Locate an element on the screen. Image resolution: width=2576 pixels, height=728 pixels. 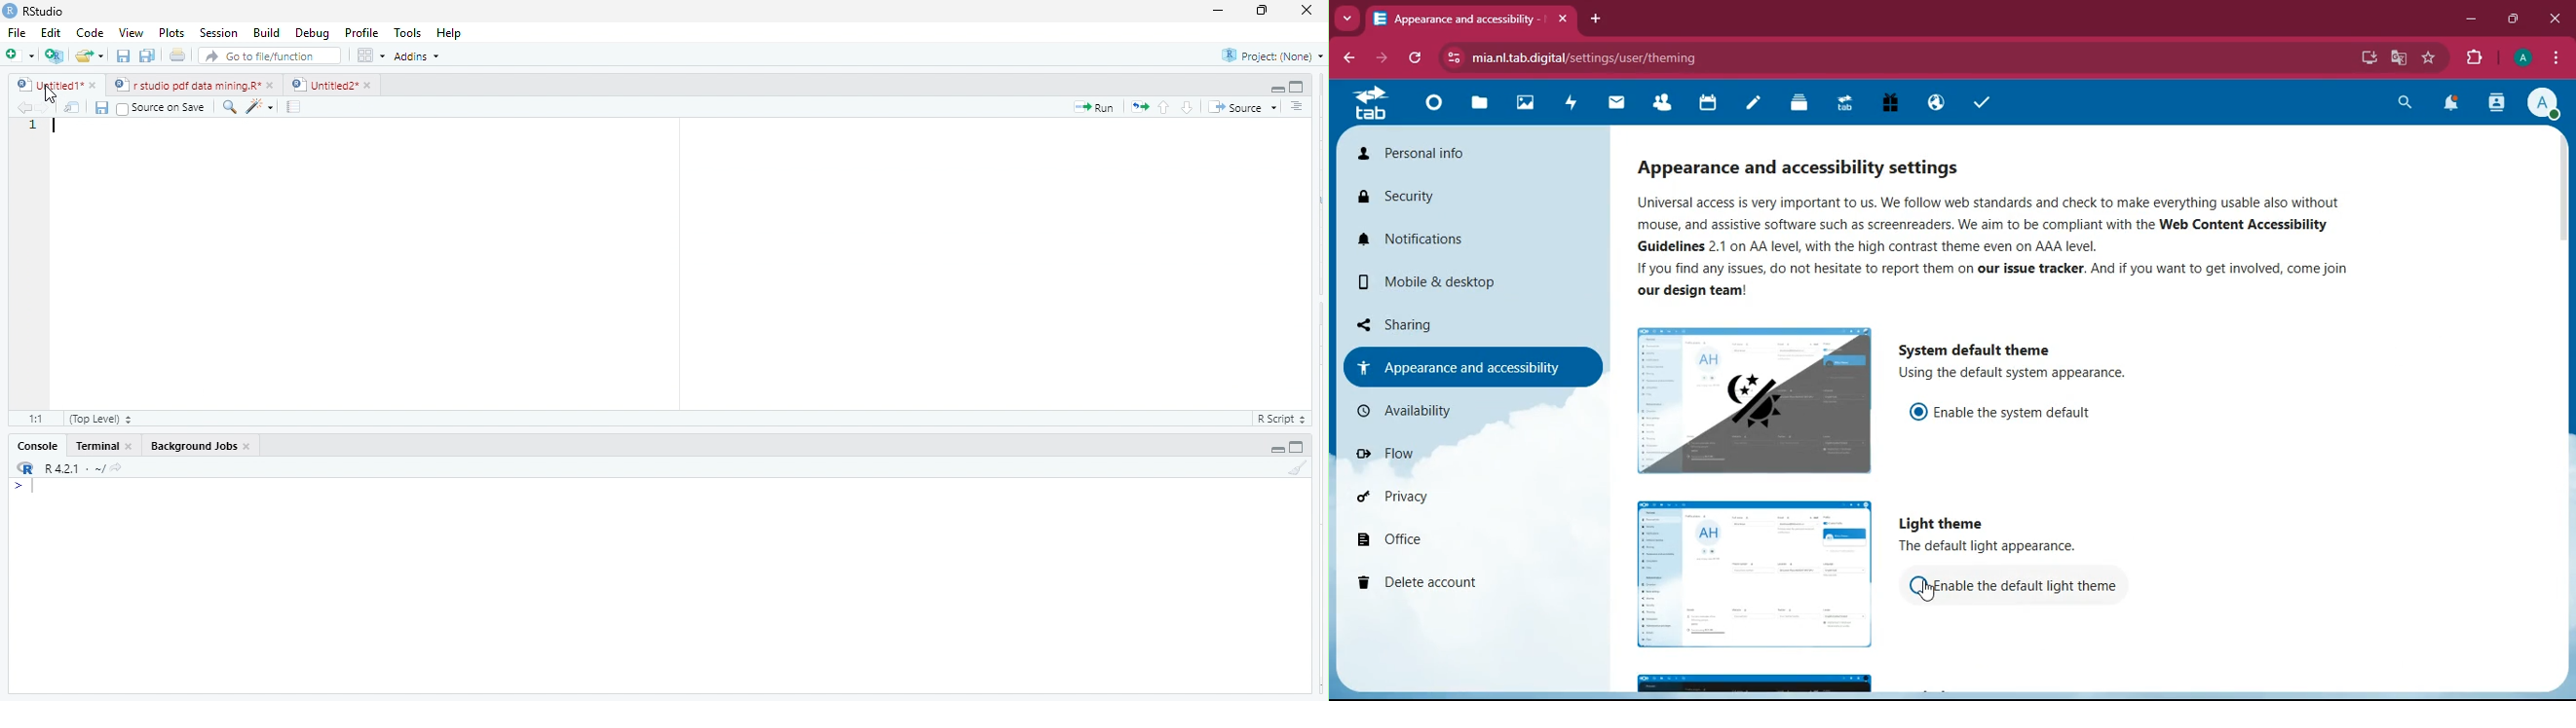
 Source  is located at coordinates (1243, 109).